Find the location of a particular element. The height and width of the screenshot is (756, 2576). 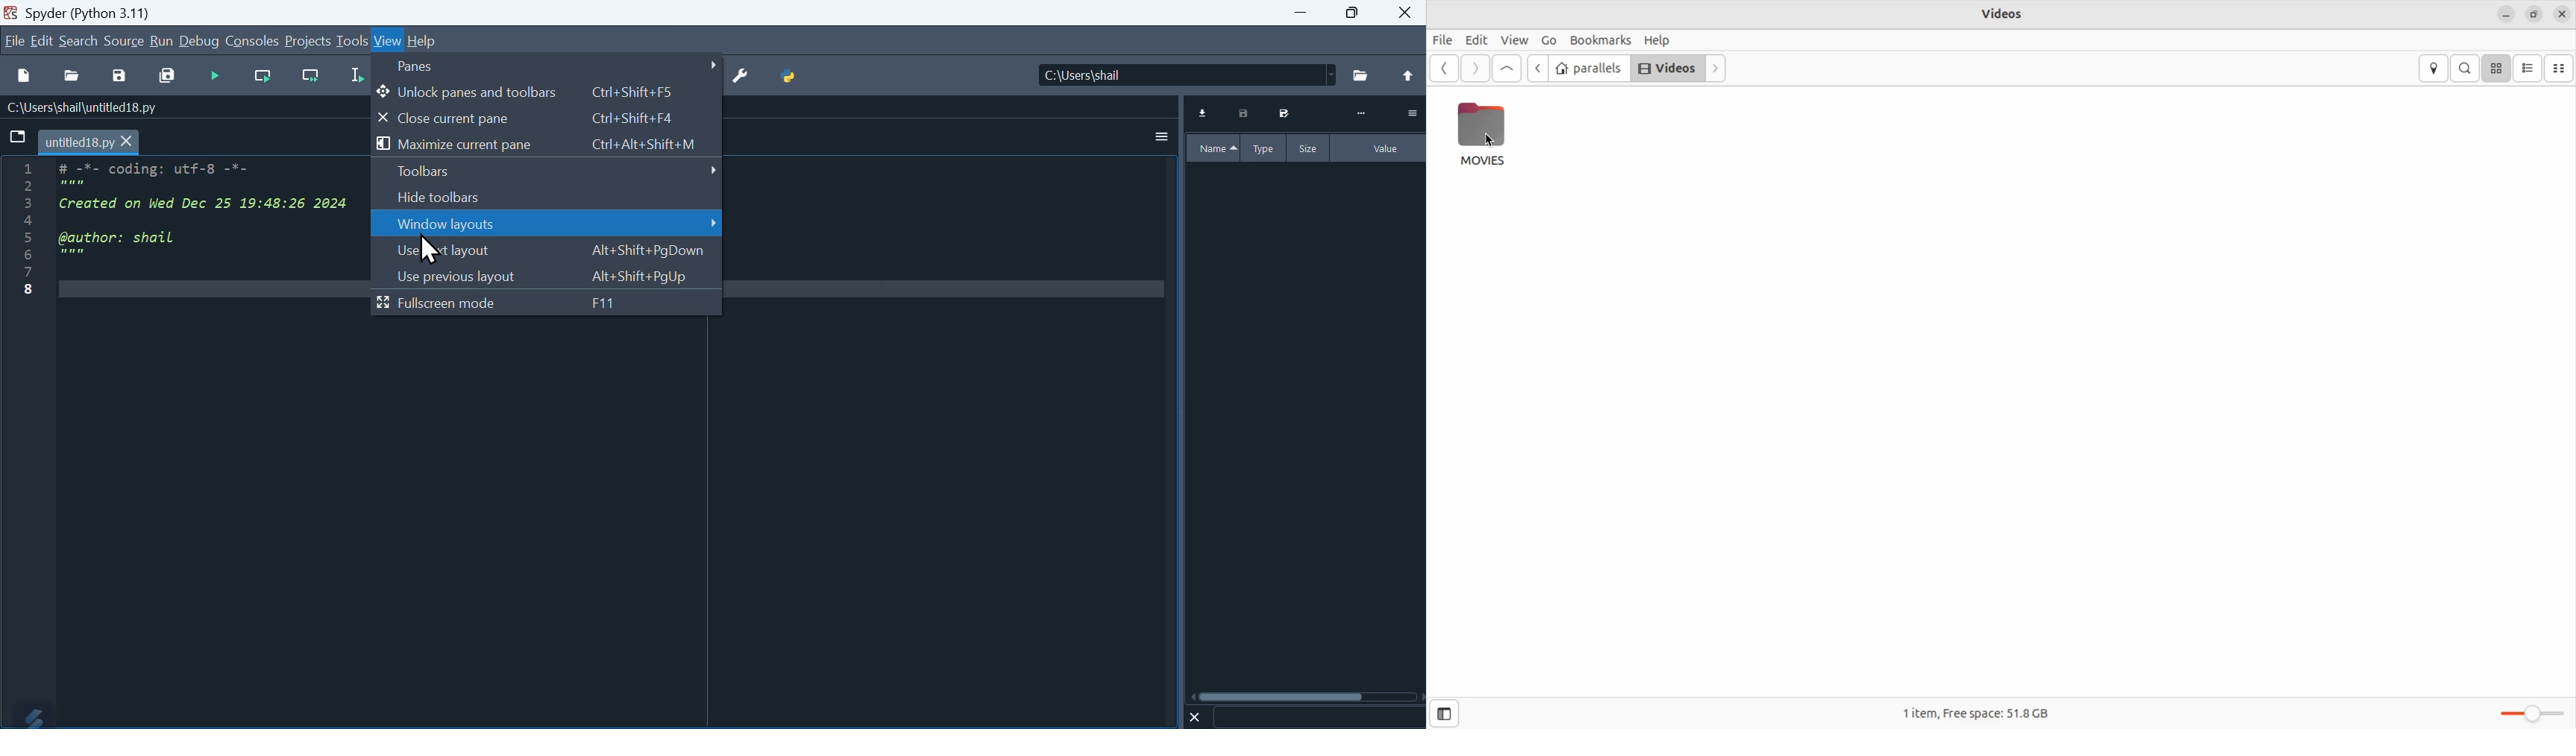

search is located at coordinates (2465, 67).